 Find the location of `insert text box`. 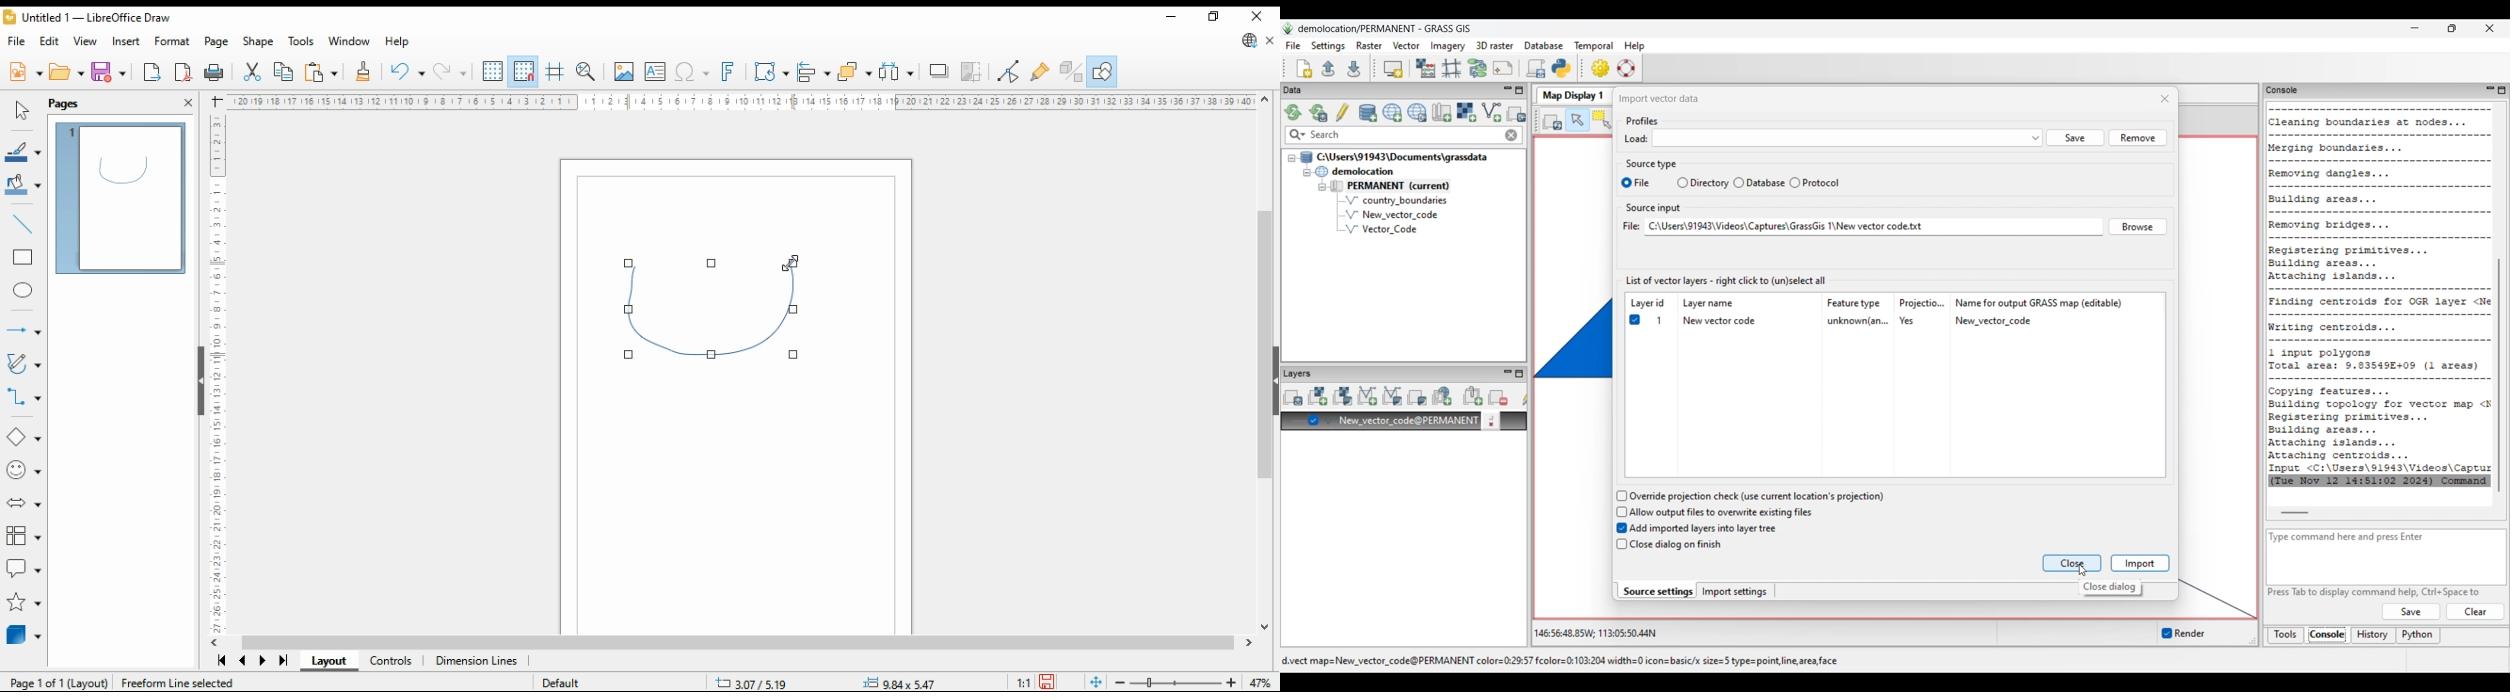

insert text box is located at coordinates (655, 73).